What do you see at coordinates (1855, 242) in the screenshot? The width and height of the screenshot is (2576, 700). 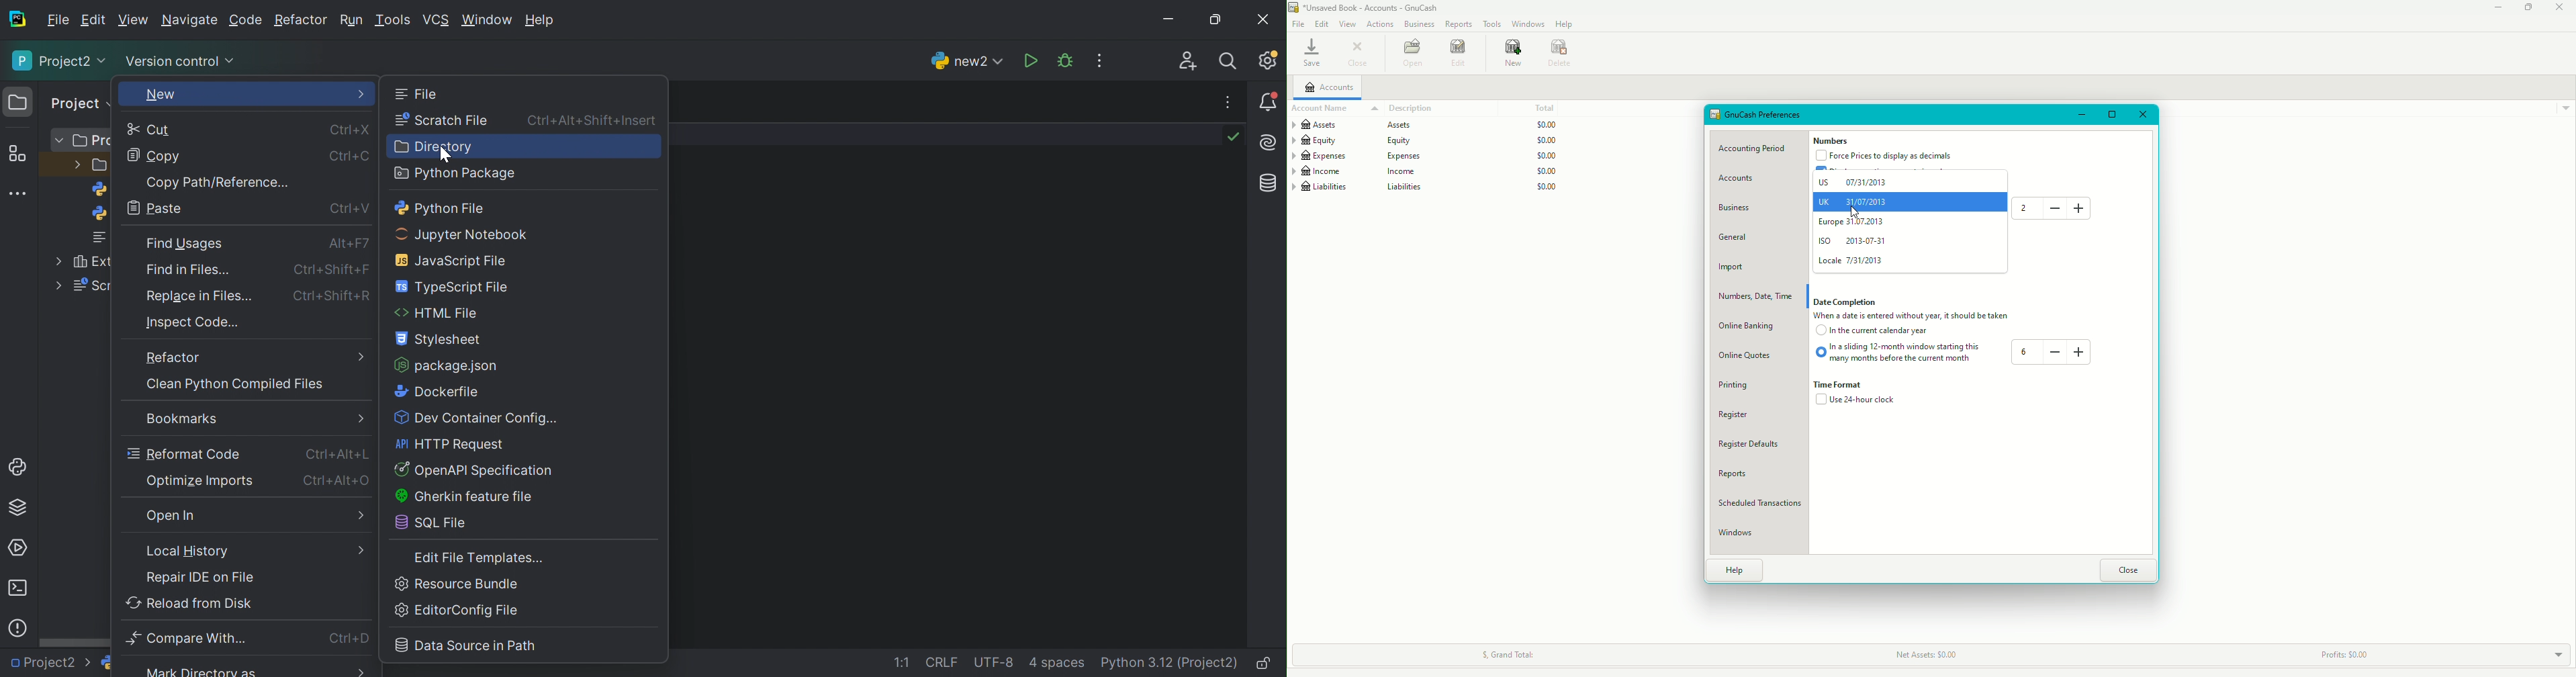 I see `ISO` at bounding box center [1855, 242].